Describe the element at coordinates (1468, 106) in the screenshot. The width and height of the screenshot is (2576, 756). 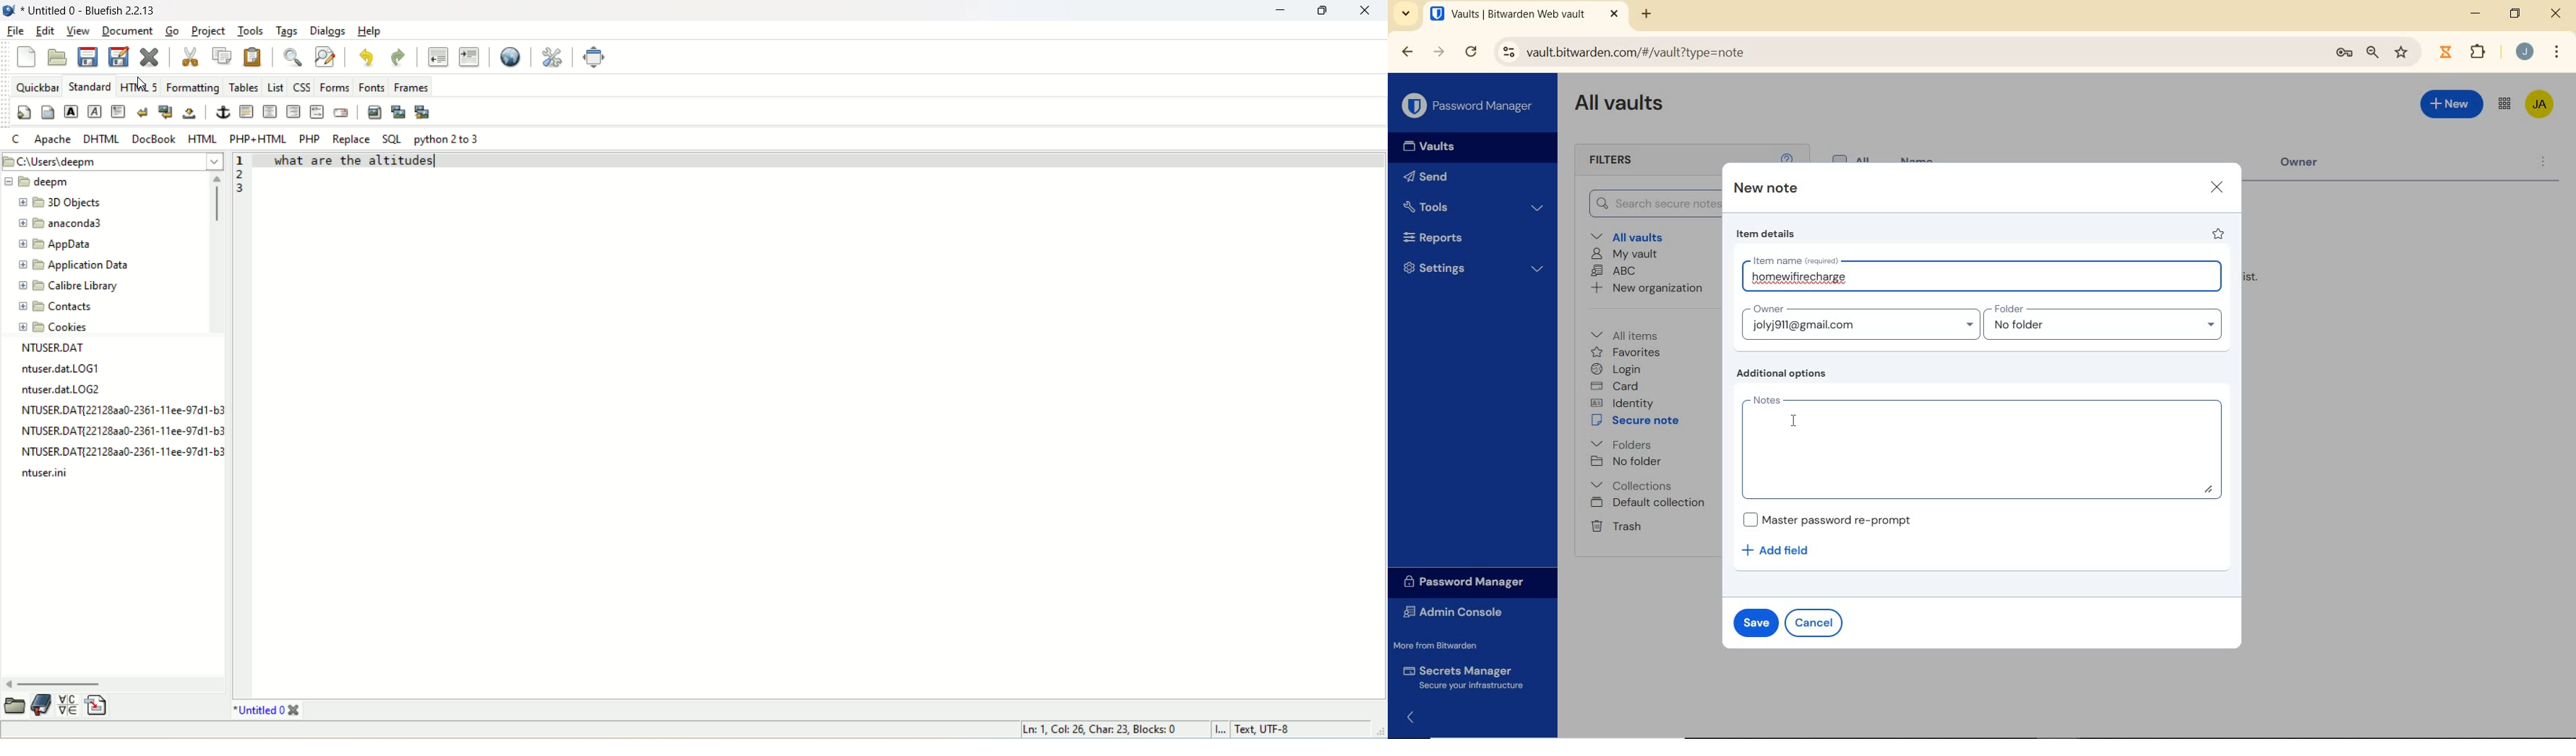
I see `Password Manager` at that location.